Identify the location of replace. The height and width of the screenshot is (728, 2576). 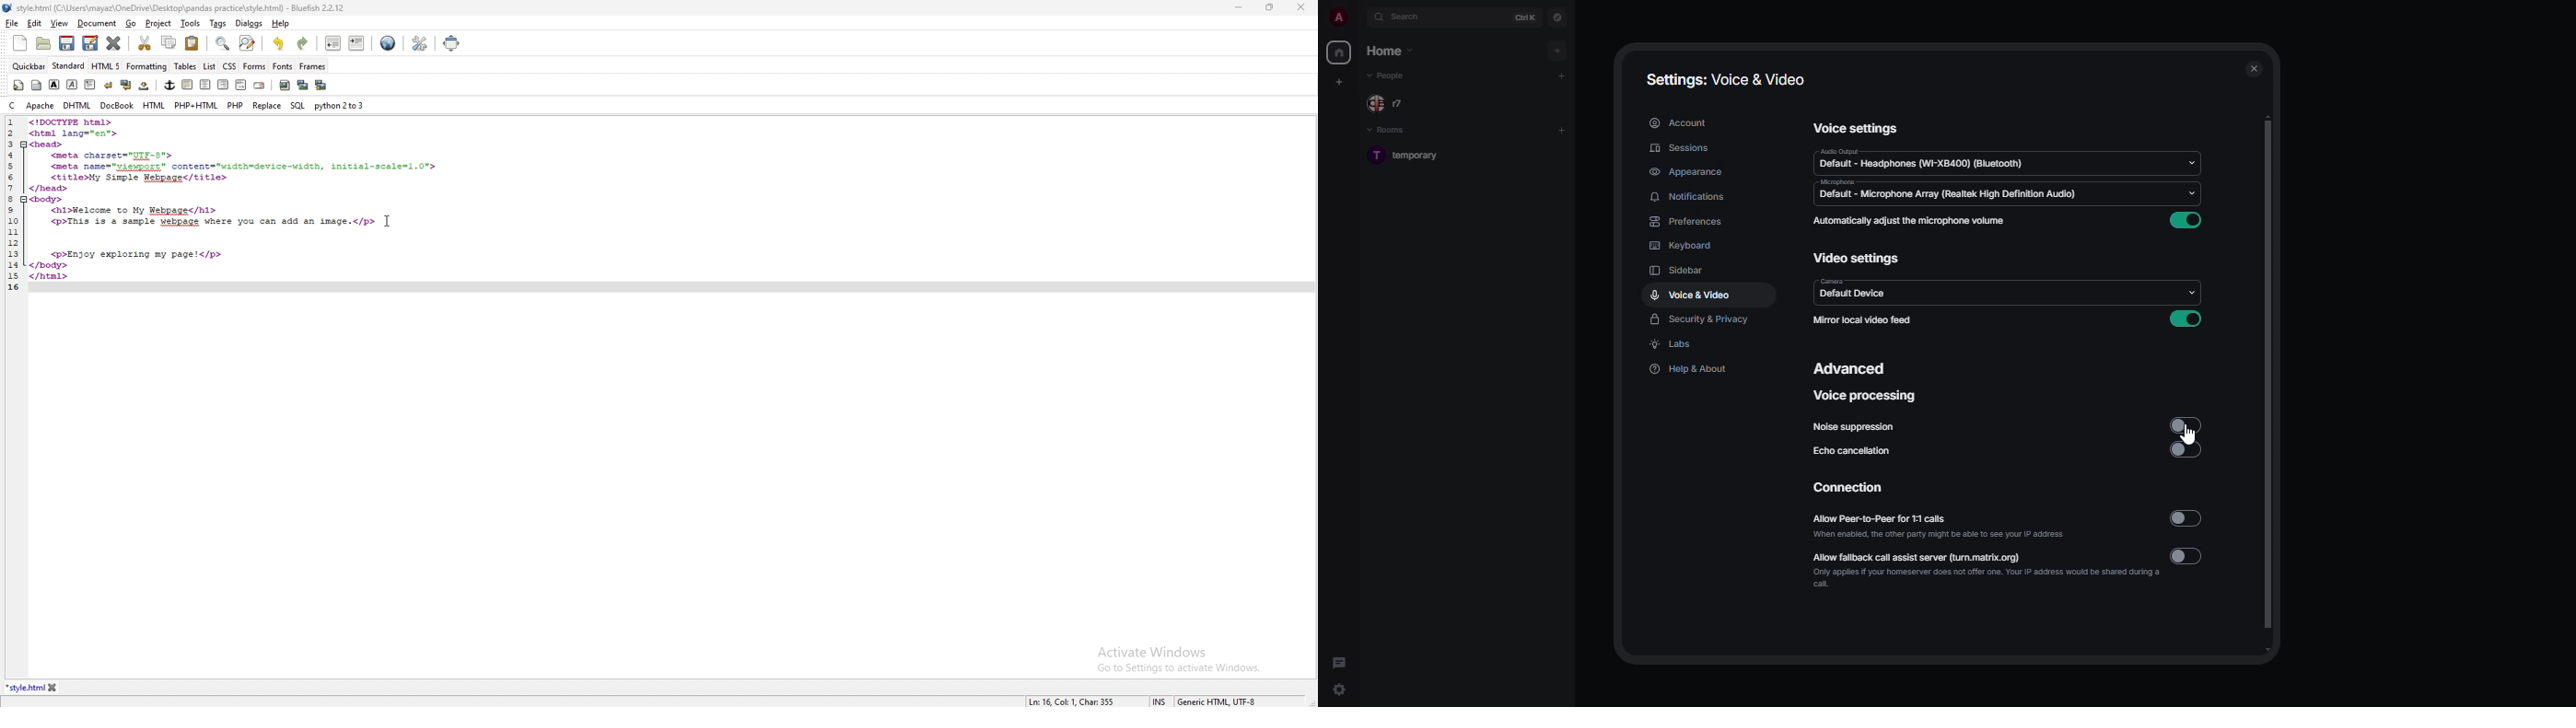
(266, 106).